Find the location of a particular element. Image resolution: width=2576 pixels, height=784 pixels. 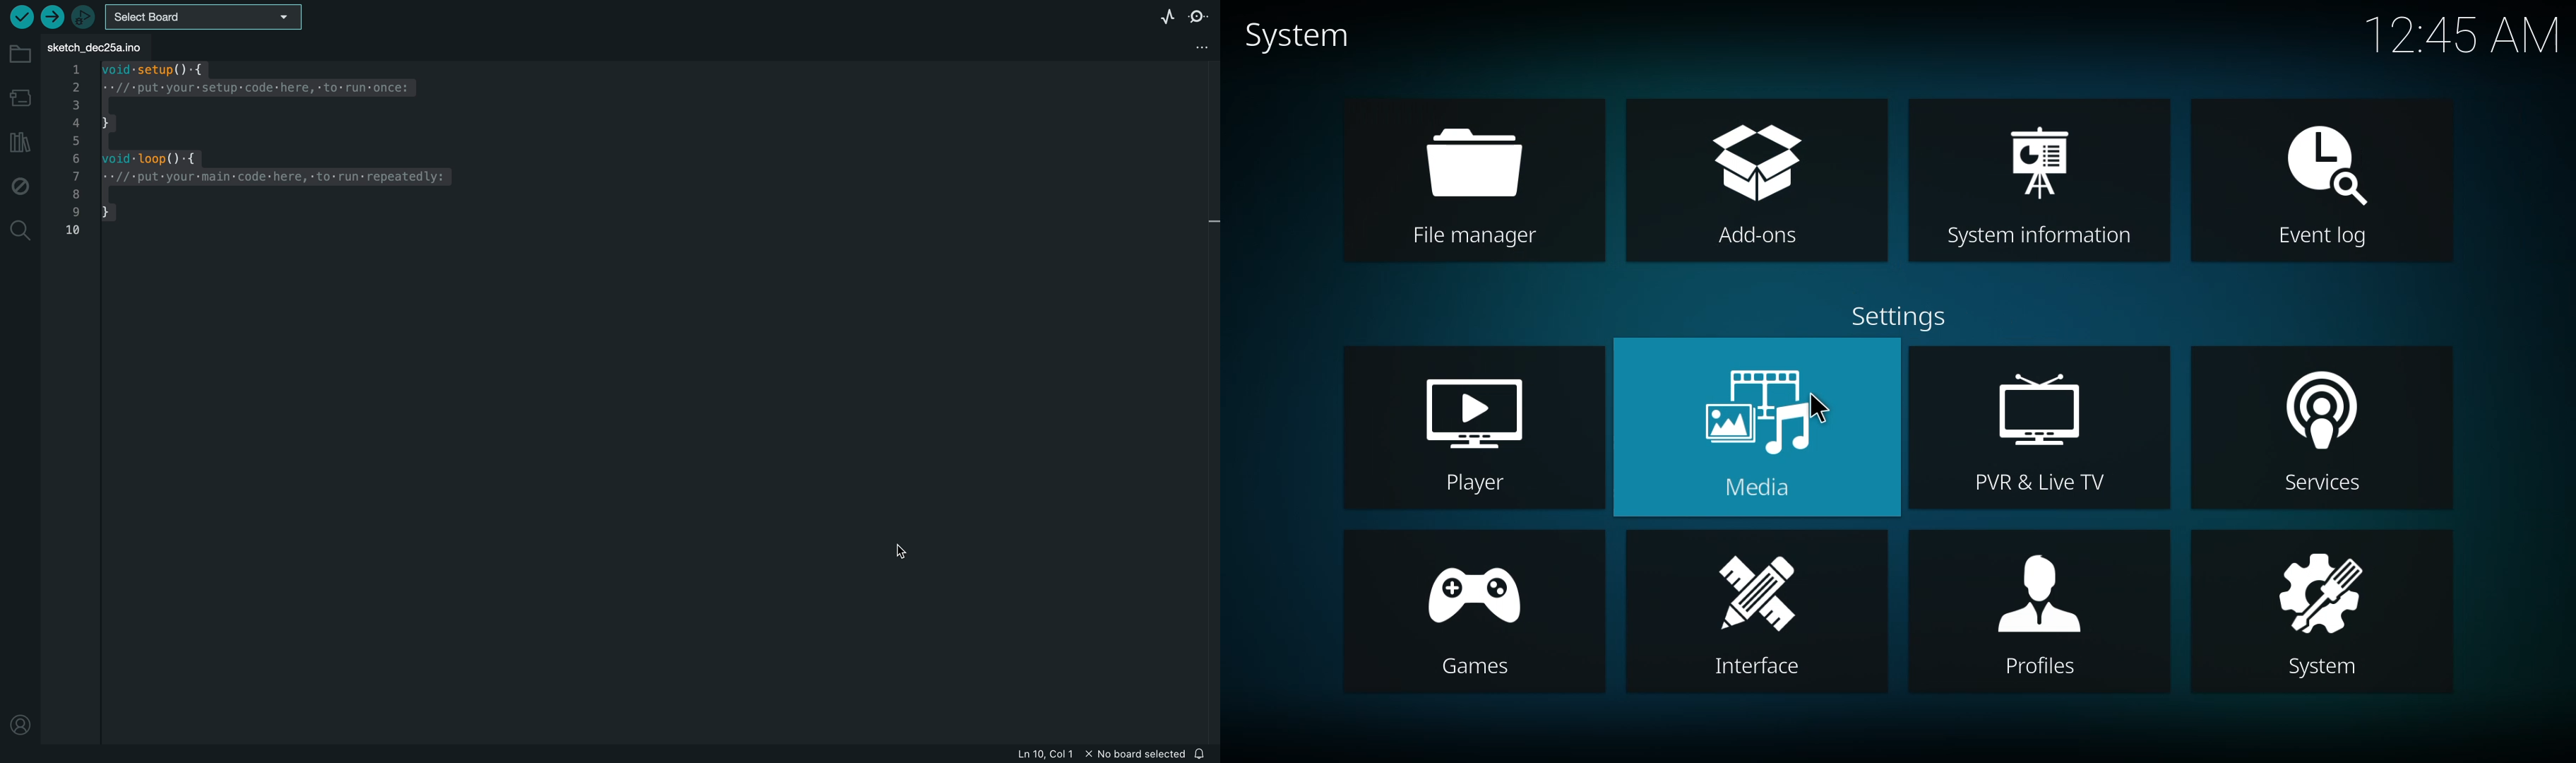

profiles is located at coordinates (2037, 613).